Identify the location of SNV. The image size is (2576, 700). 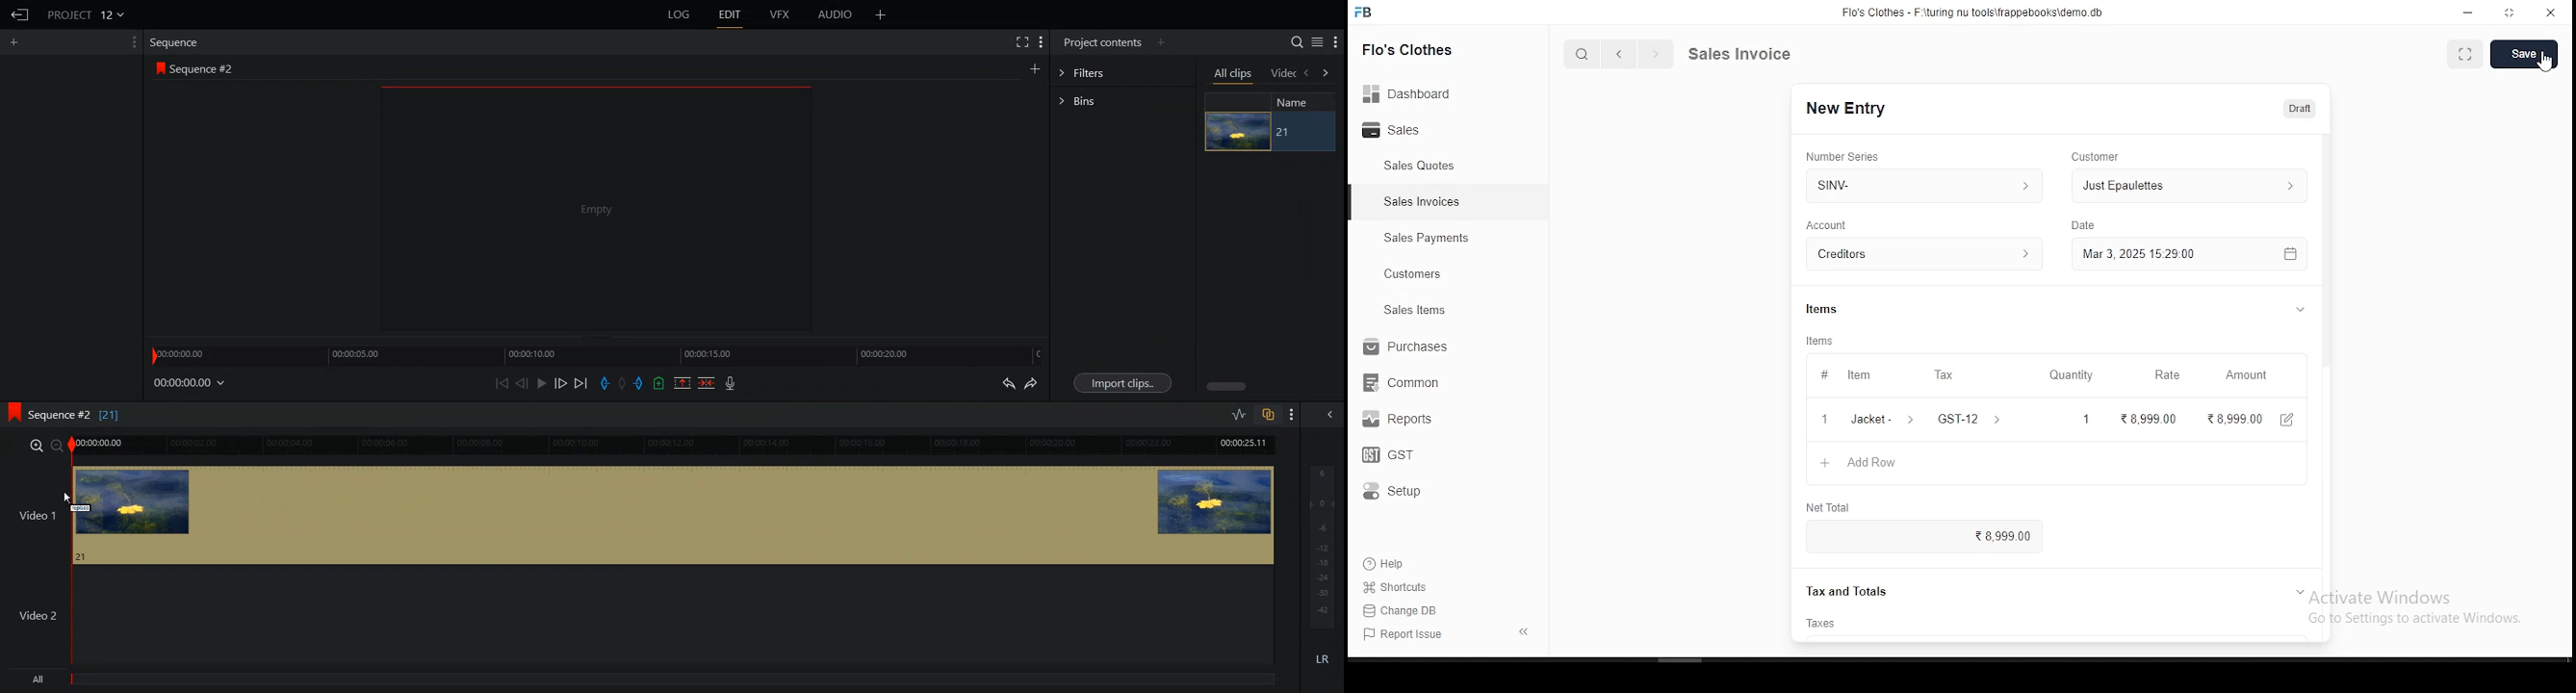
(1920, 186).